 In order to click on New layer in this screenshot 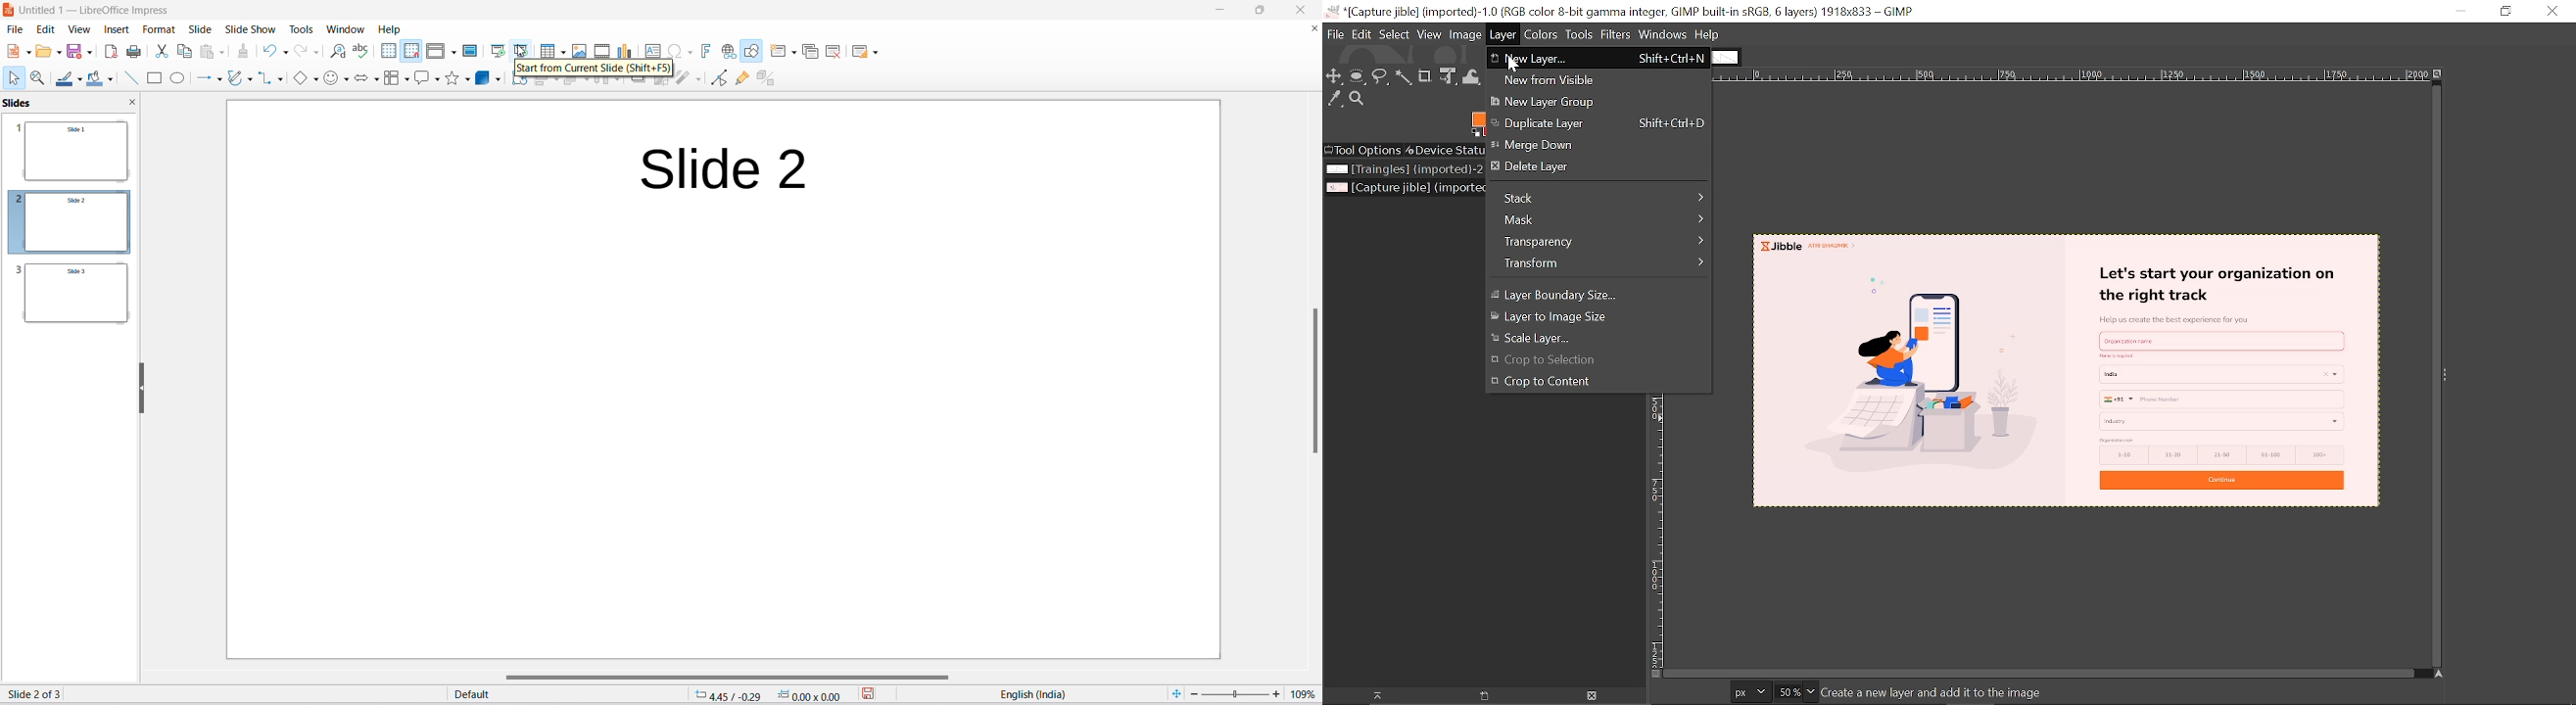, I will do `click(1599, 58)`.